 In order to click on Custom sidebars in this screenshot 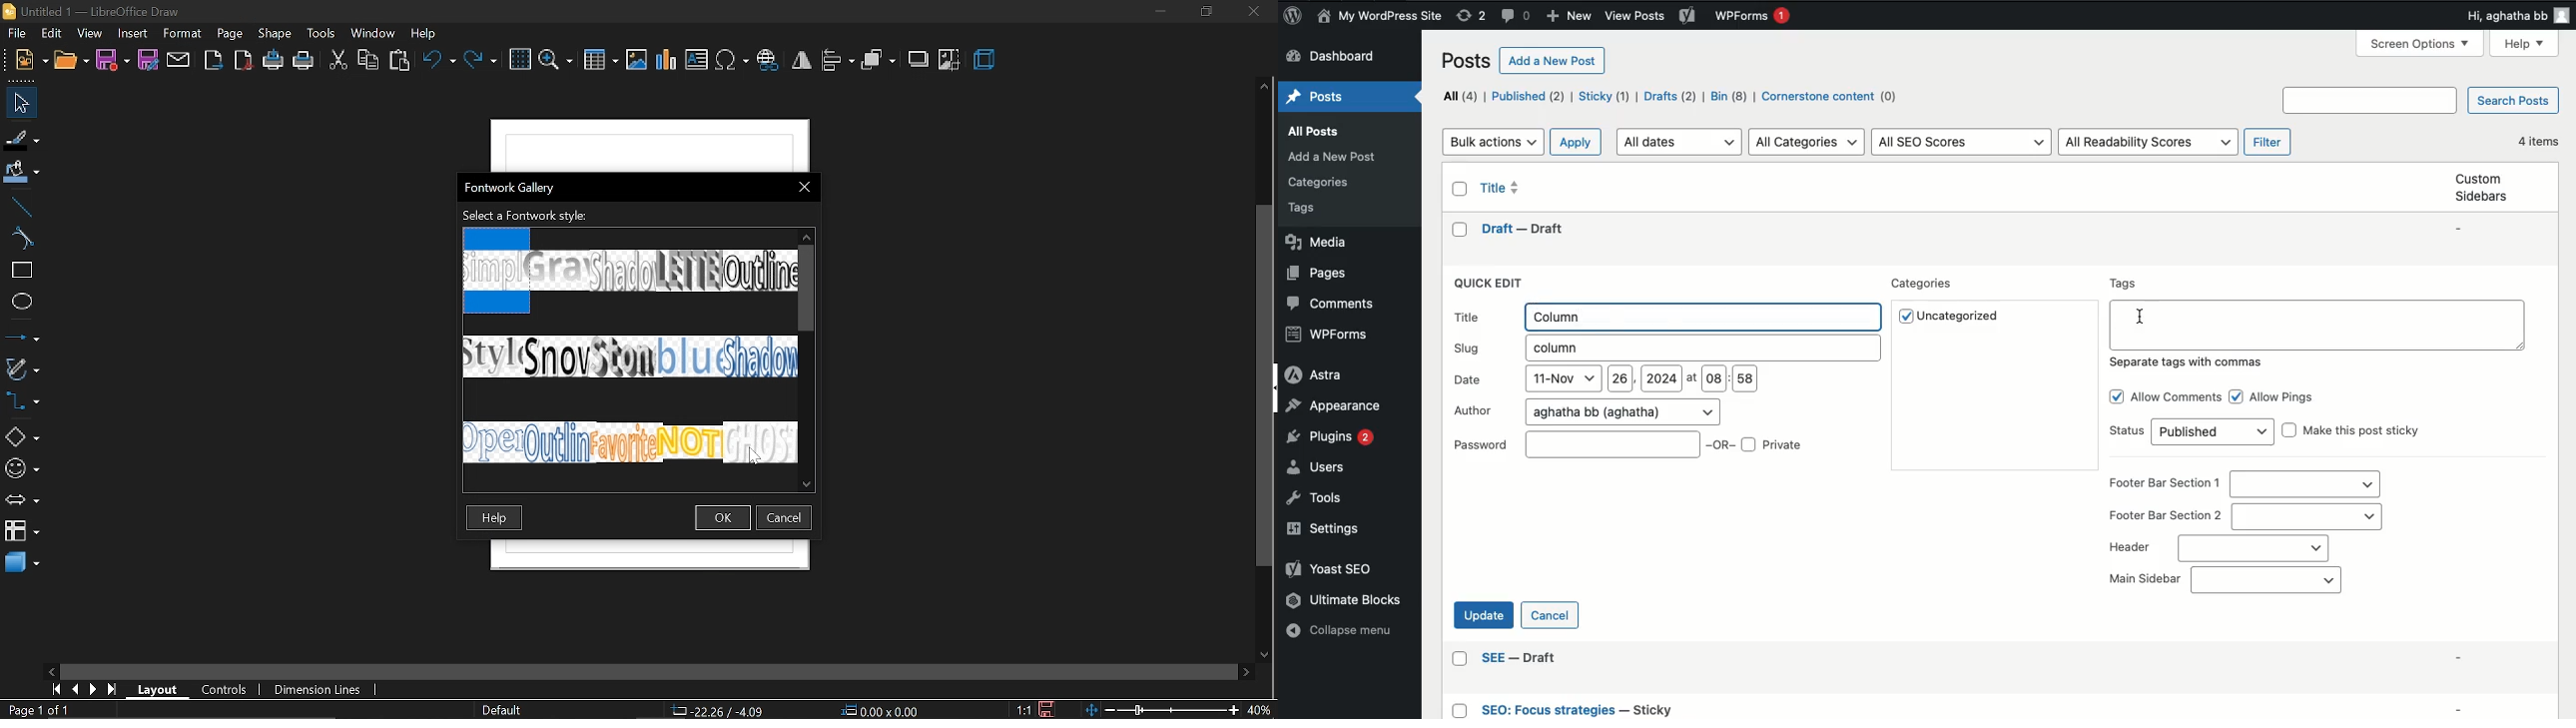, I will do `click(2480, 193)`.